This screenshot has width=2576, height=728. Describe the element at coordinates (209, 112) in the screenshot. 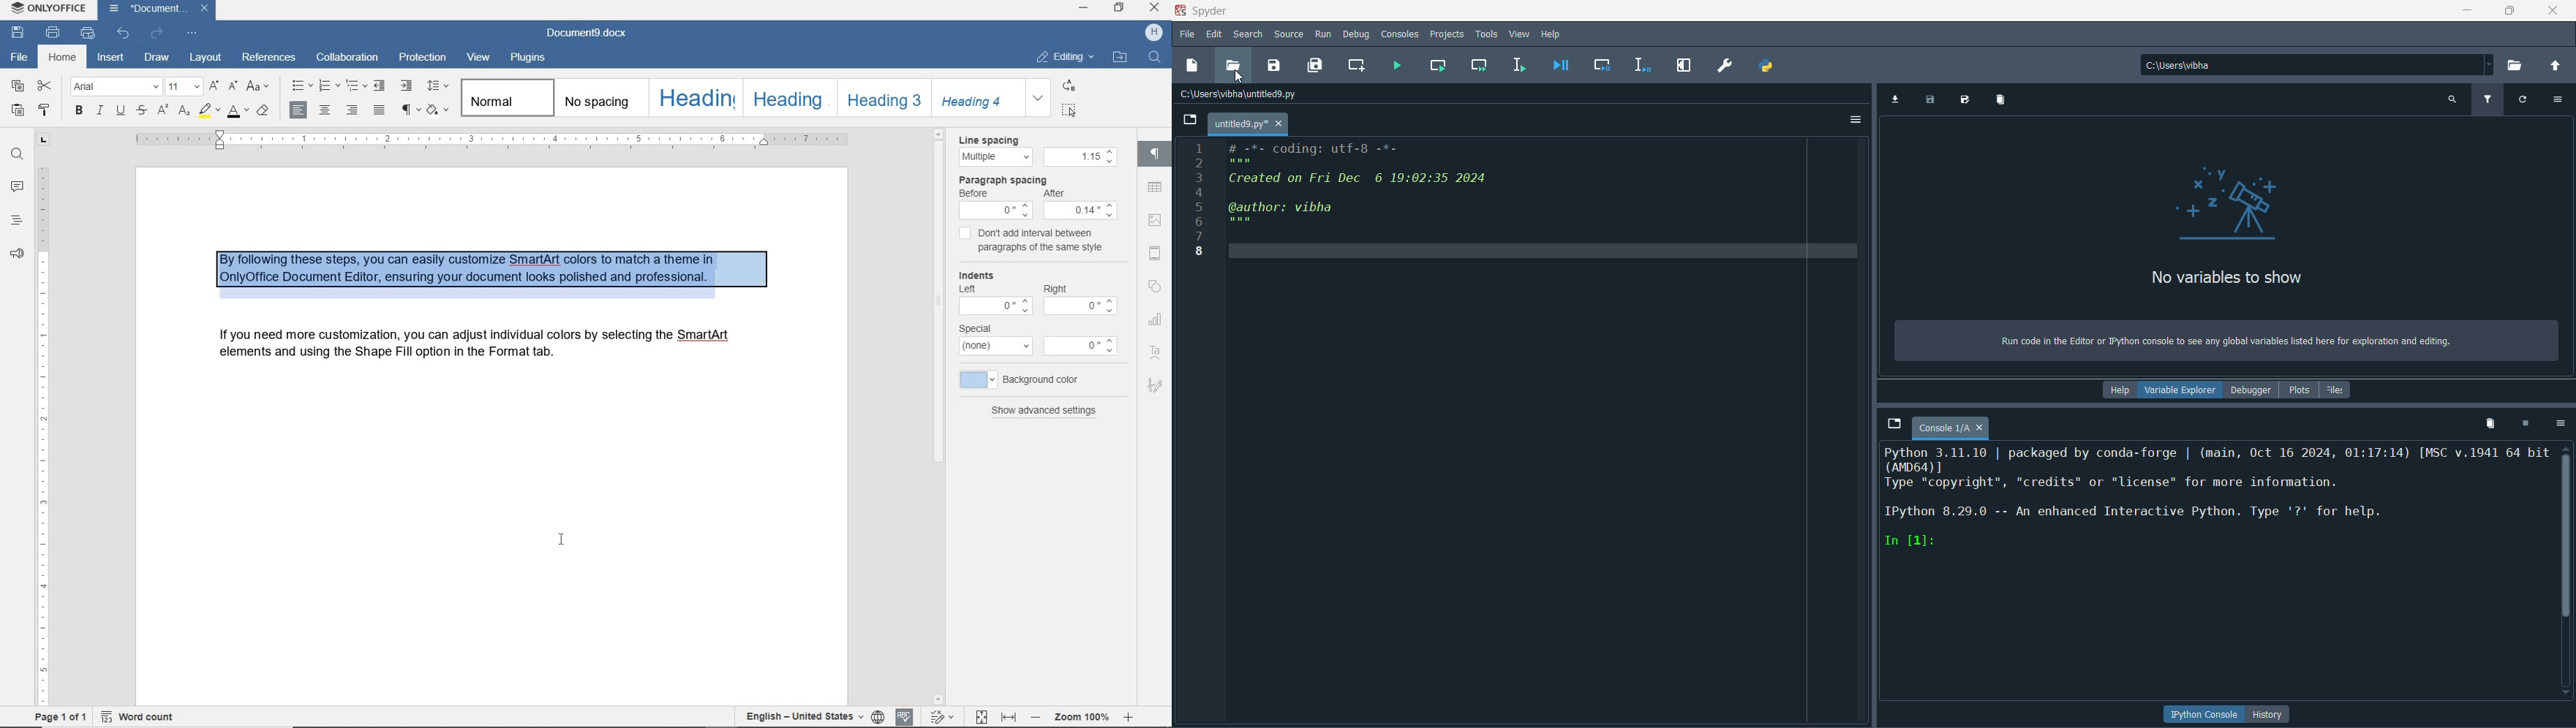

I see `highlight color` at that location.